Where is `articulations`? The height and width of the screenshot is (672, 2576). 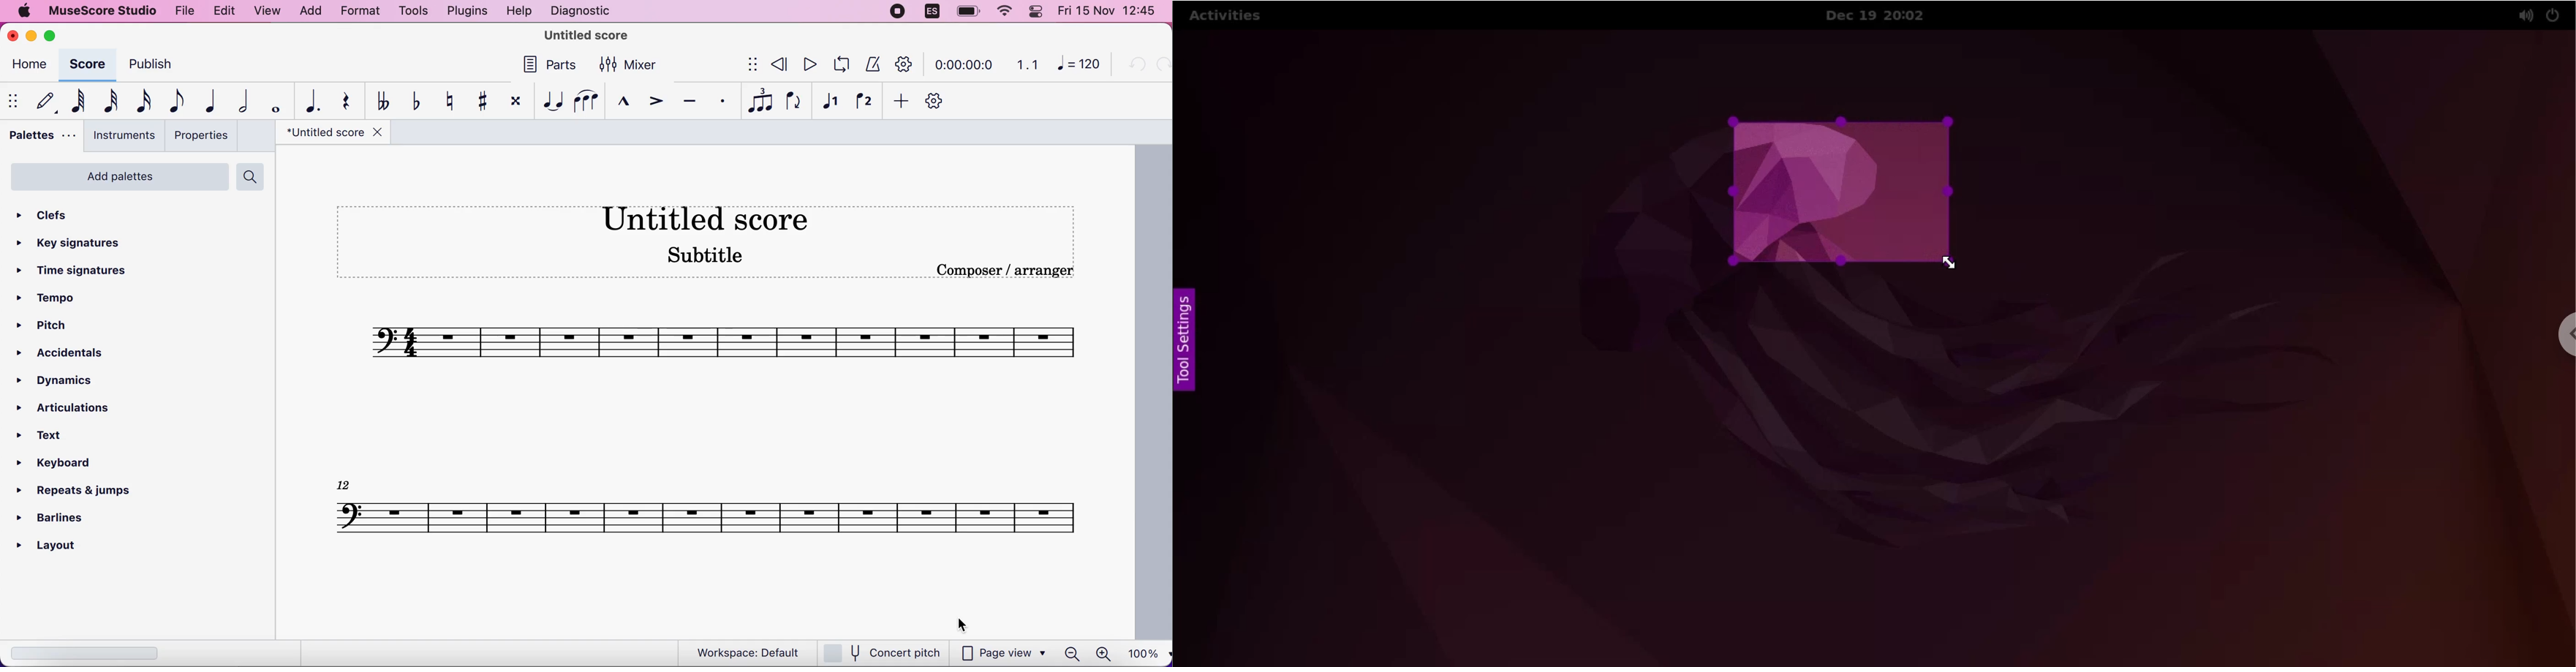 articulations is located at coordinates (65, 405).